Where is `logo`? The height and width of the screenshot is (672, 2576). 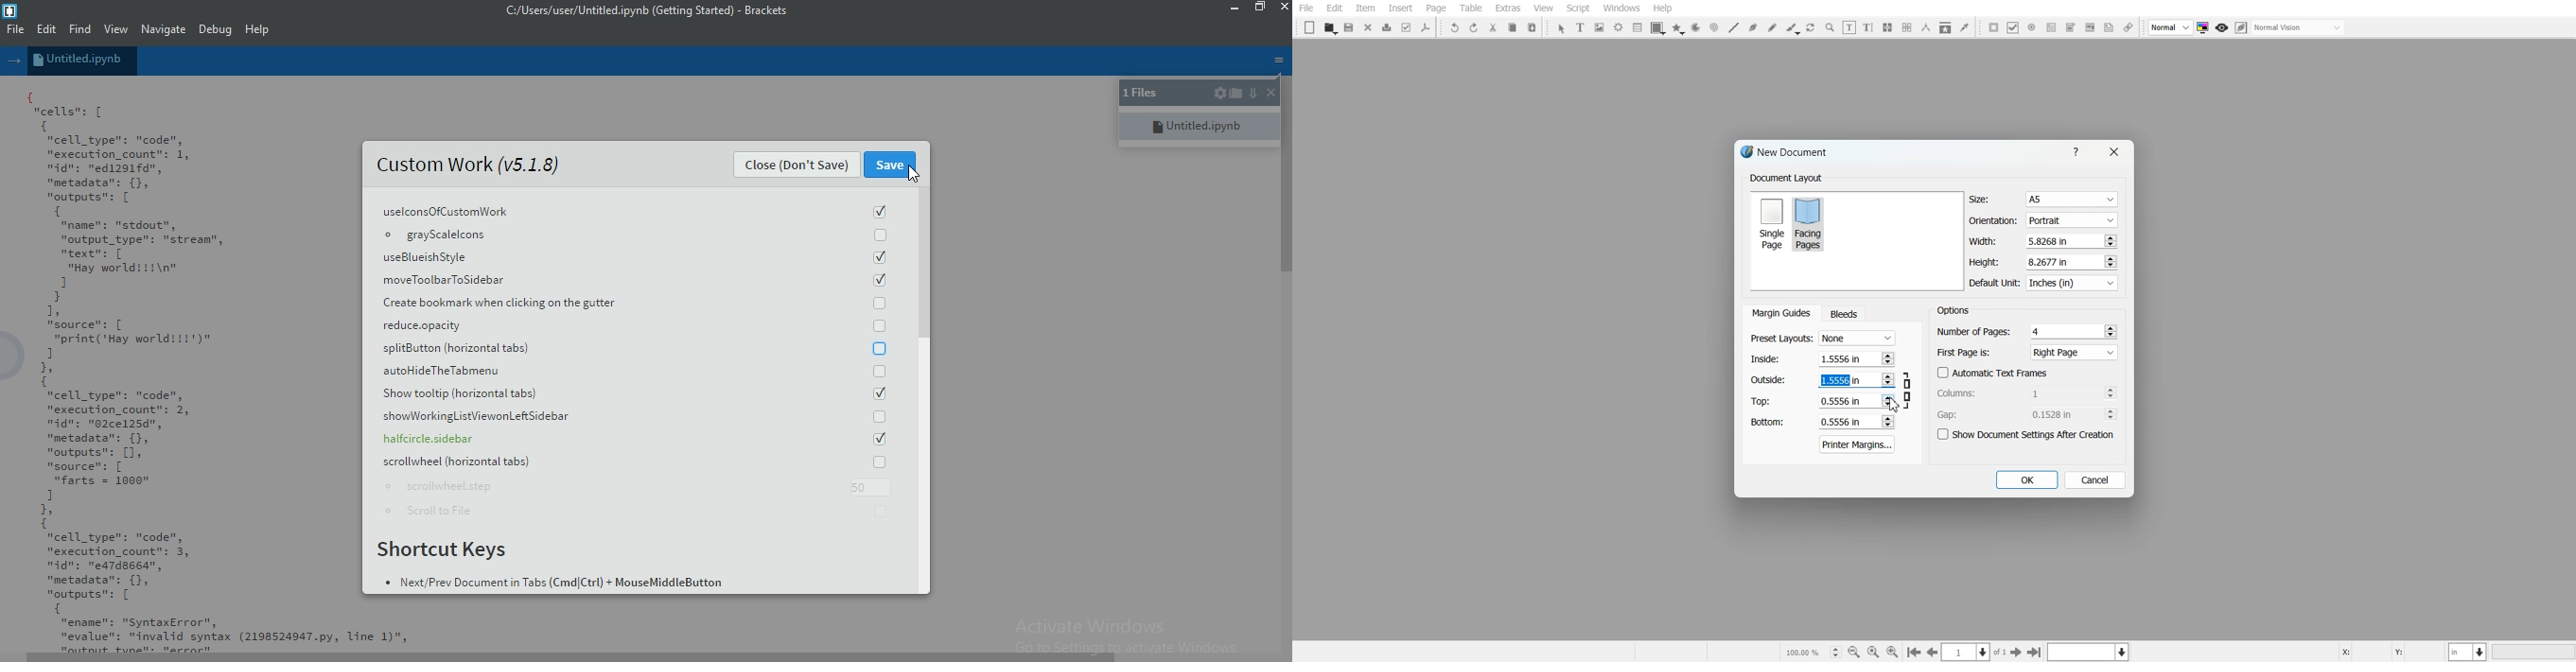 logo is located at coordinates (10, 8).